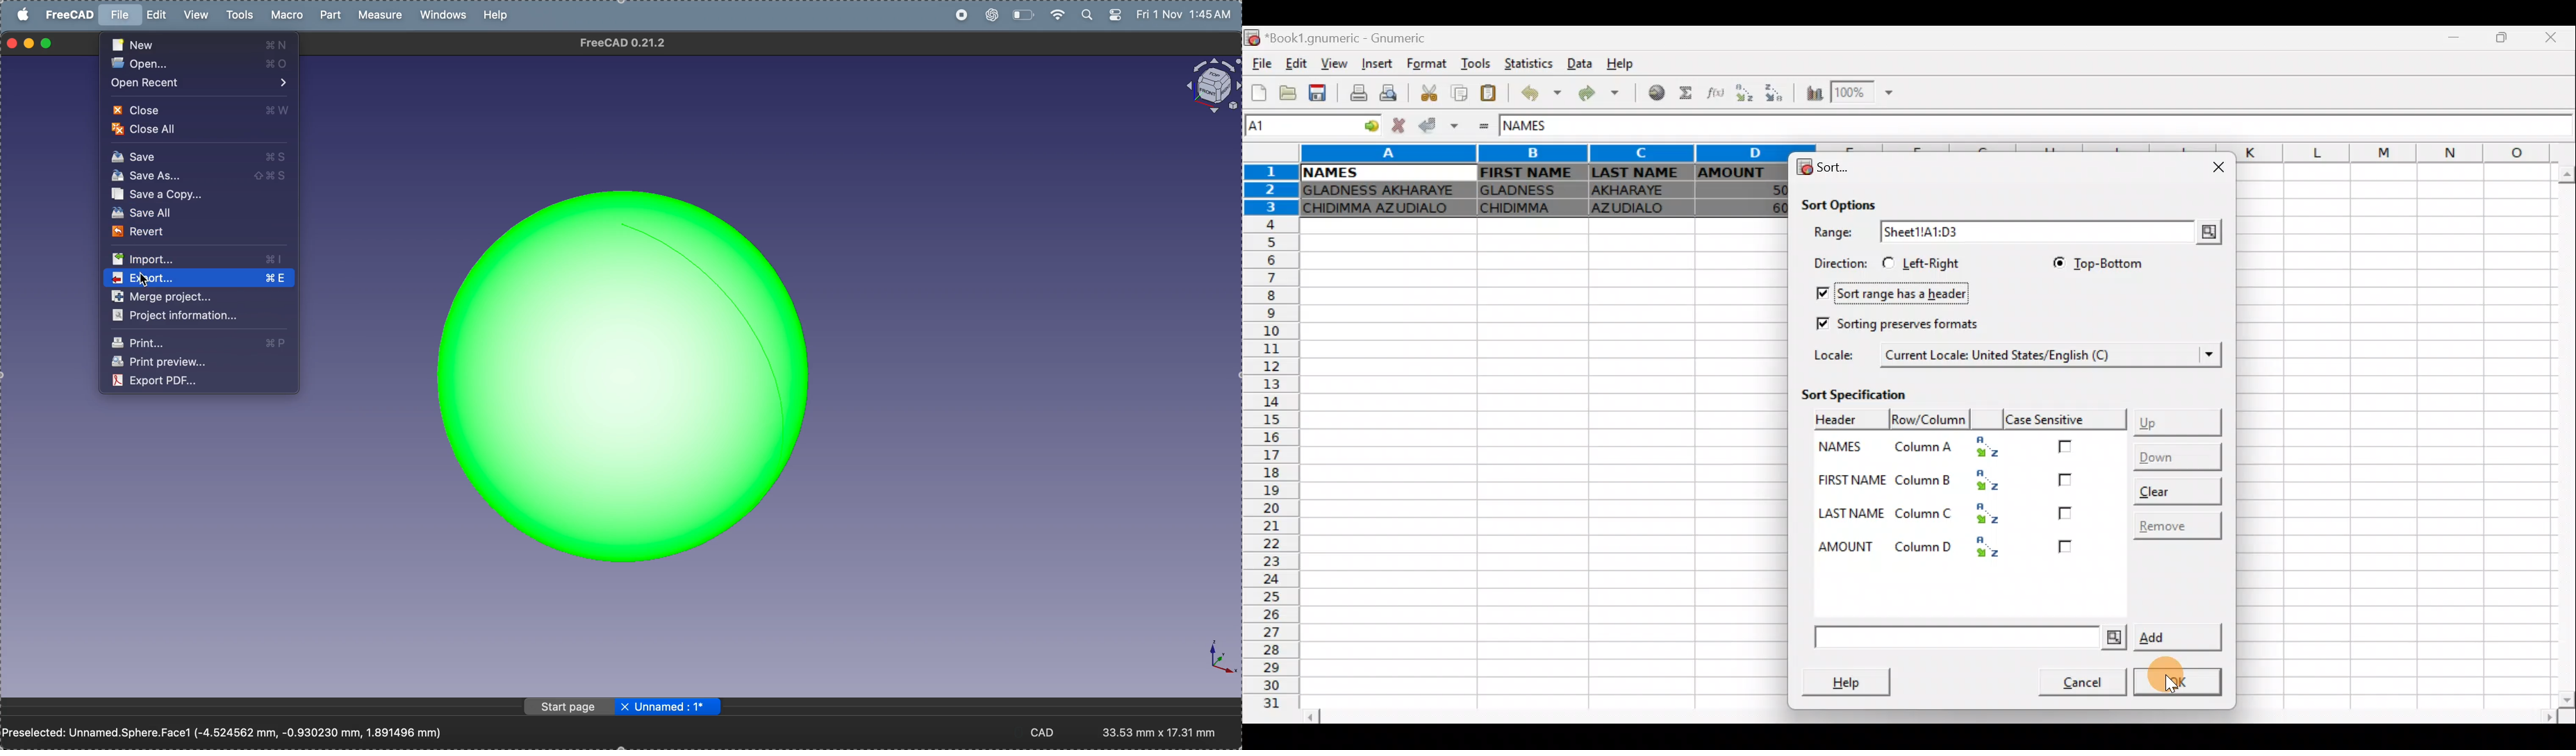  Describe the element at coordinates (197, 316) in the screenshot. I see `project information` at that location.